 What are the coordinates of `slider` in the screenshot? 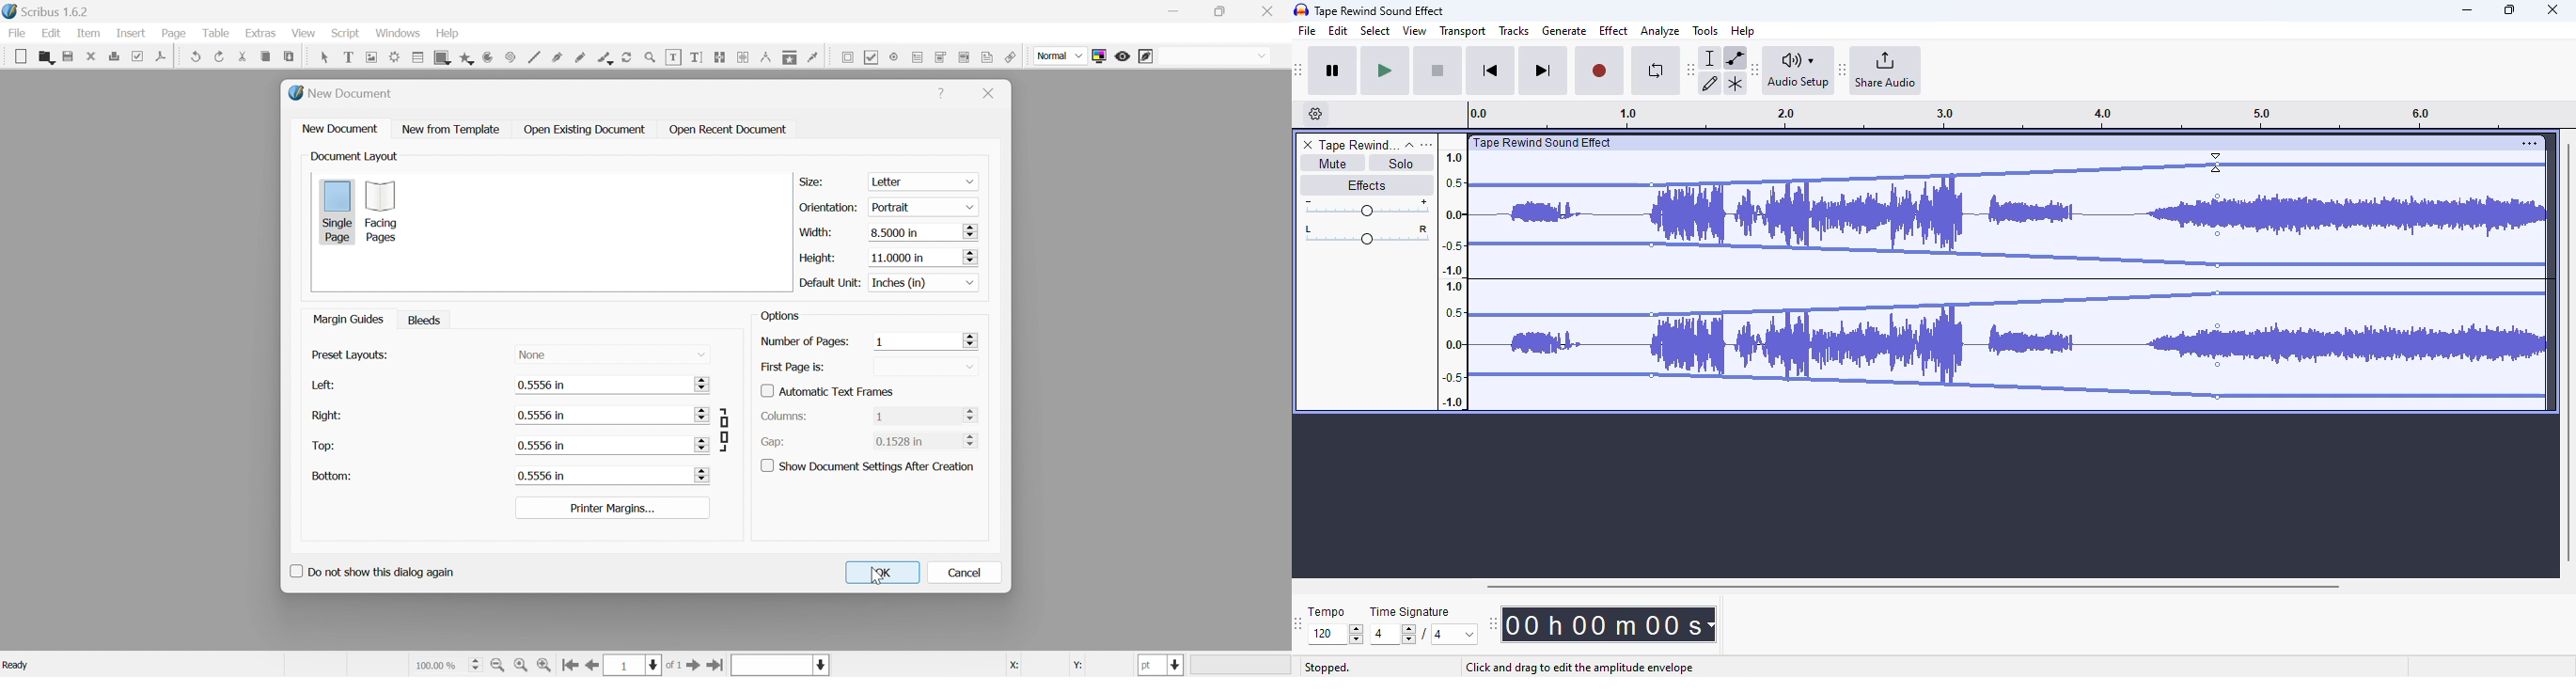 It's located at (970, 415).